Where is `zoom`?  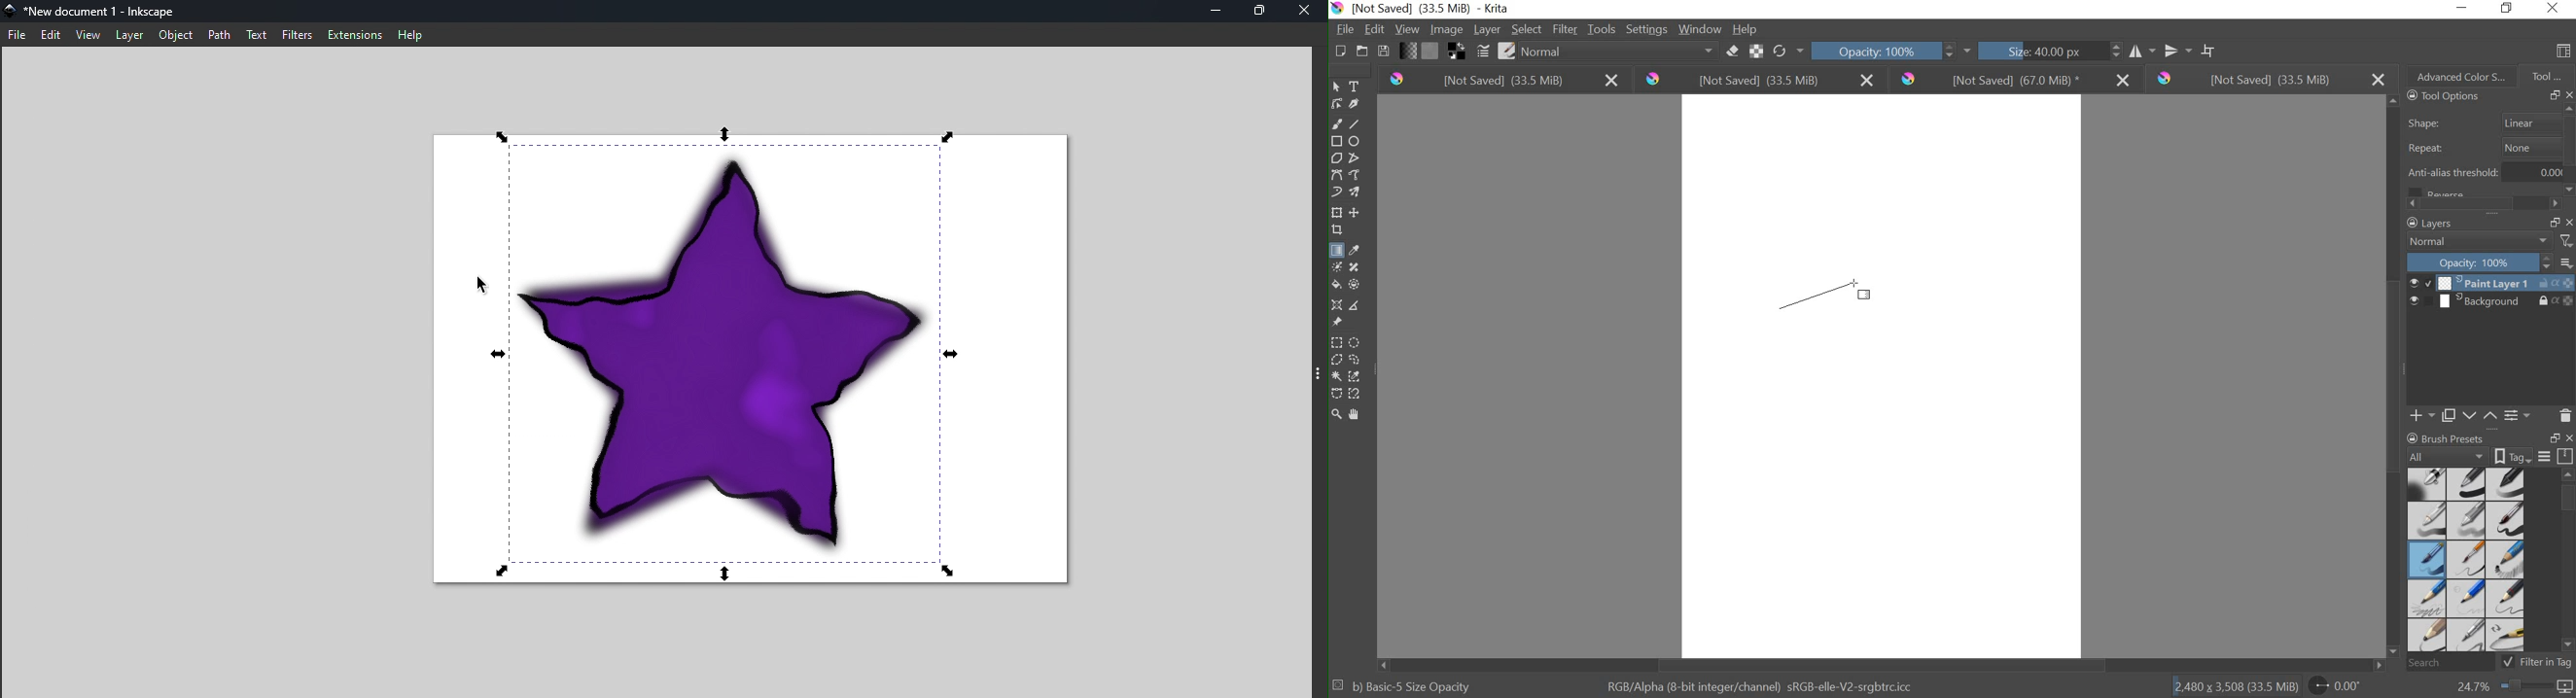
zoom is located at coordinates (1336, 411).